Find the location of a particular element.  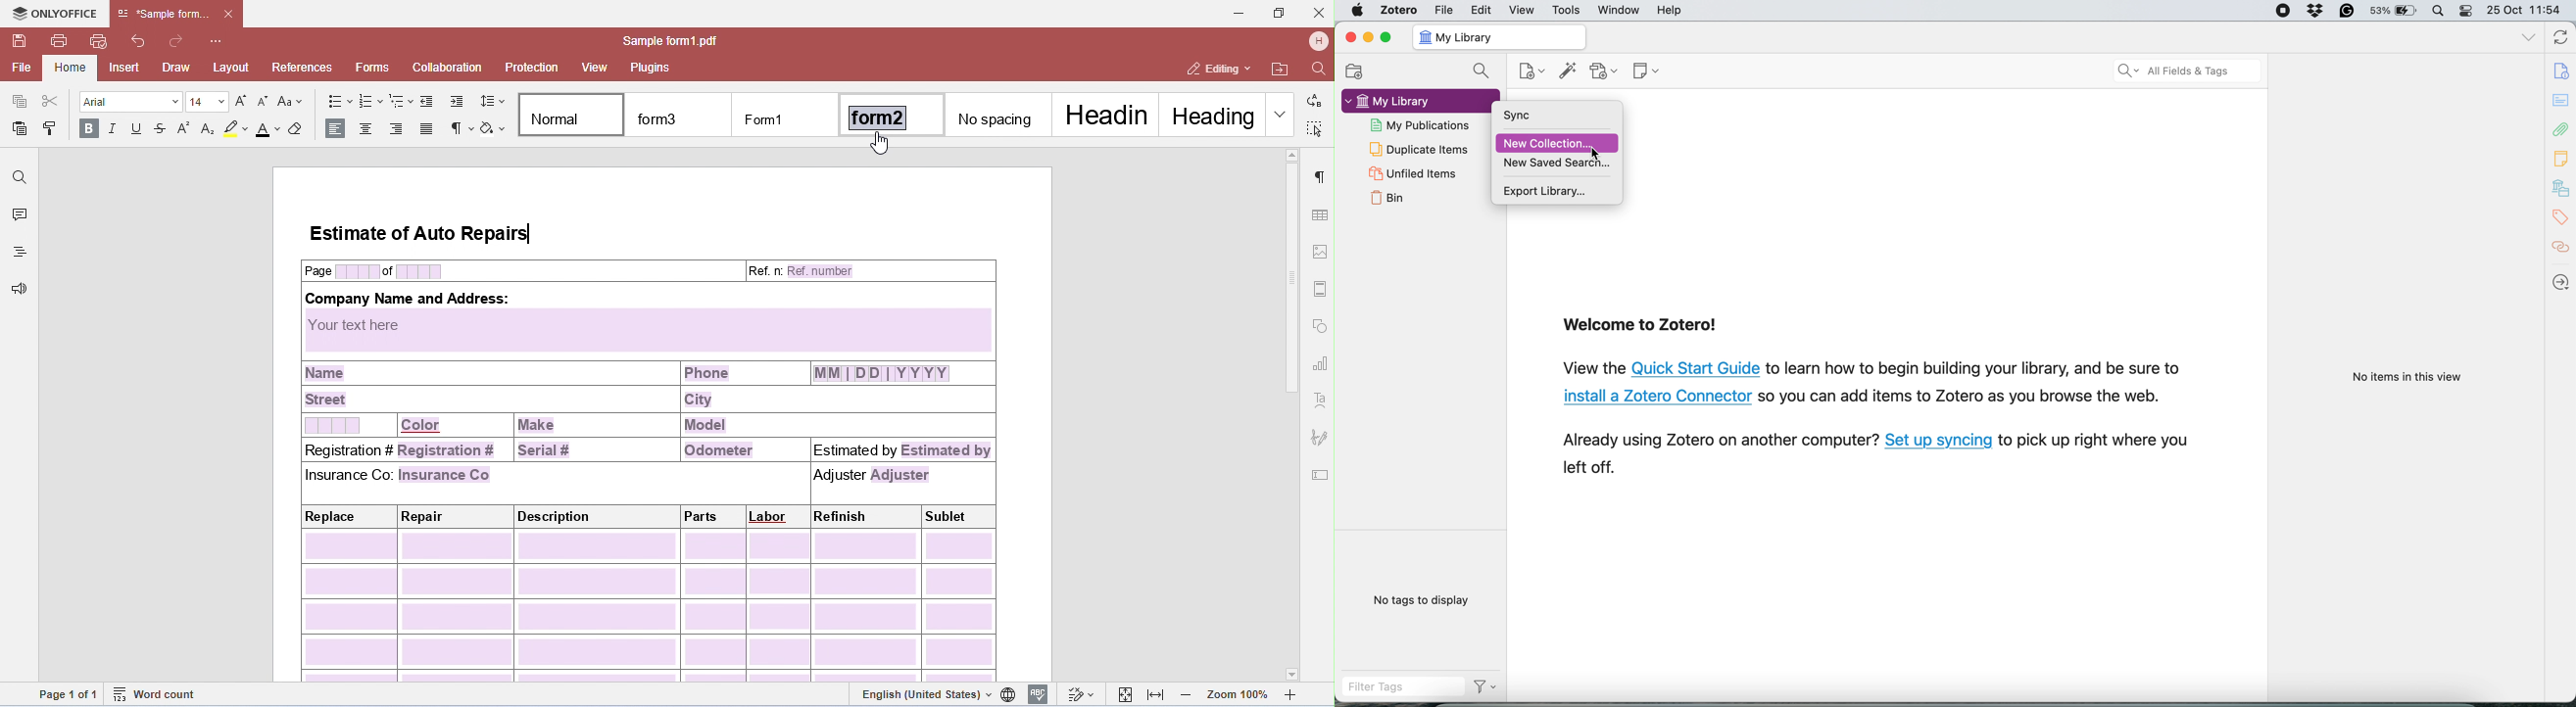

Cursor Position is located at coordinates (1594, 150).